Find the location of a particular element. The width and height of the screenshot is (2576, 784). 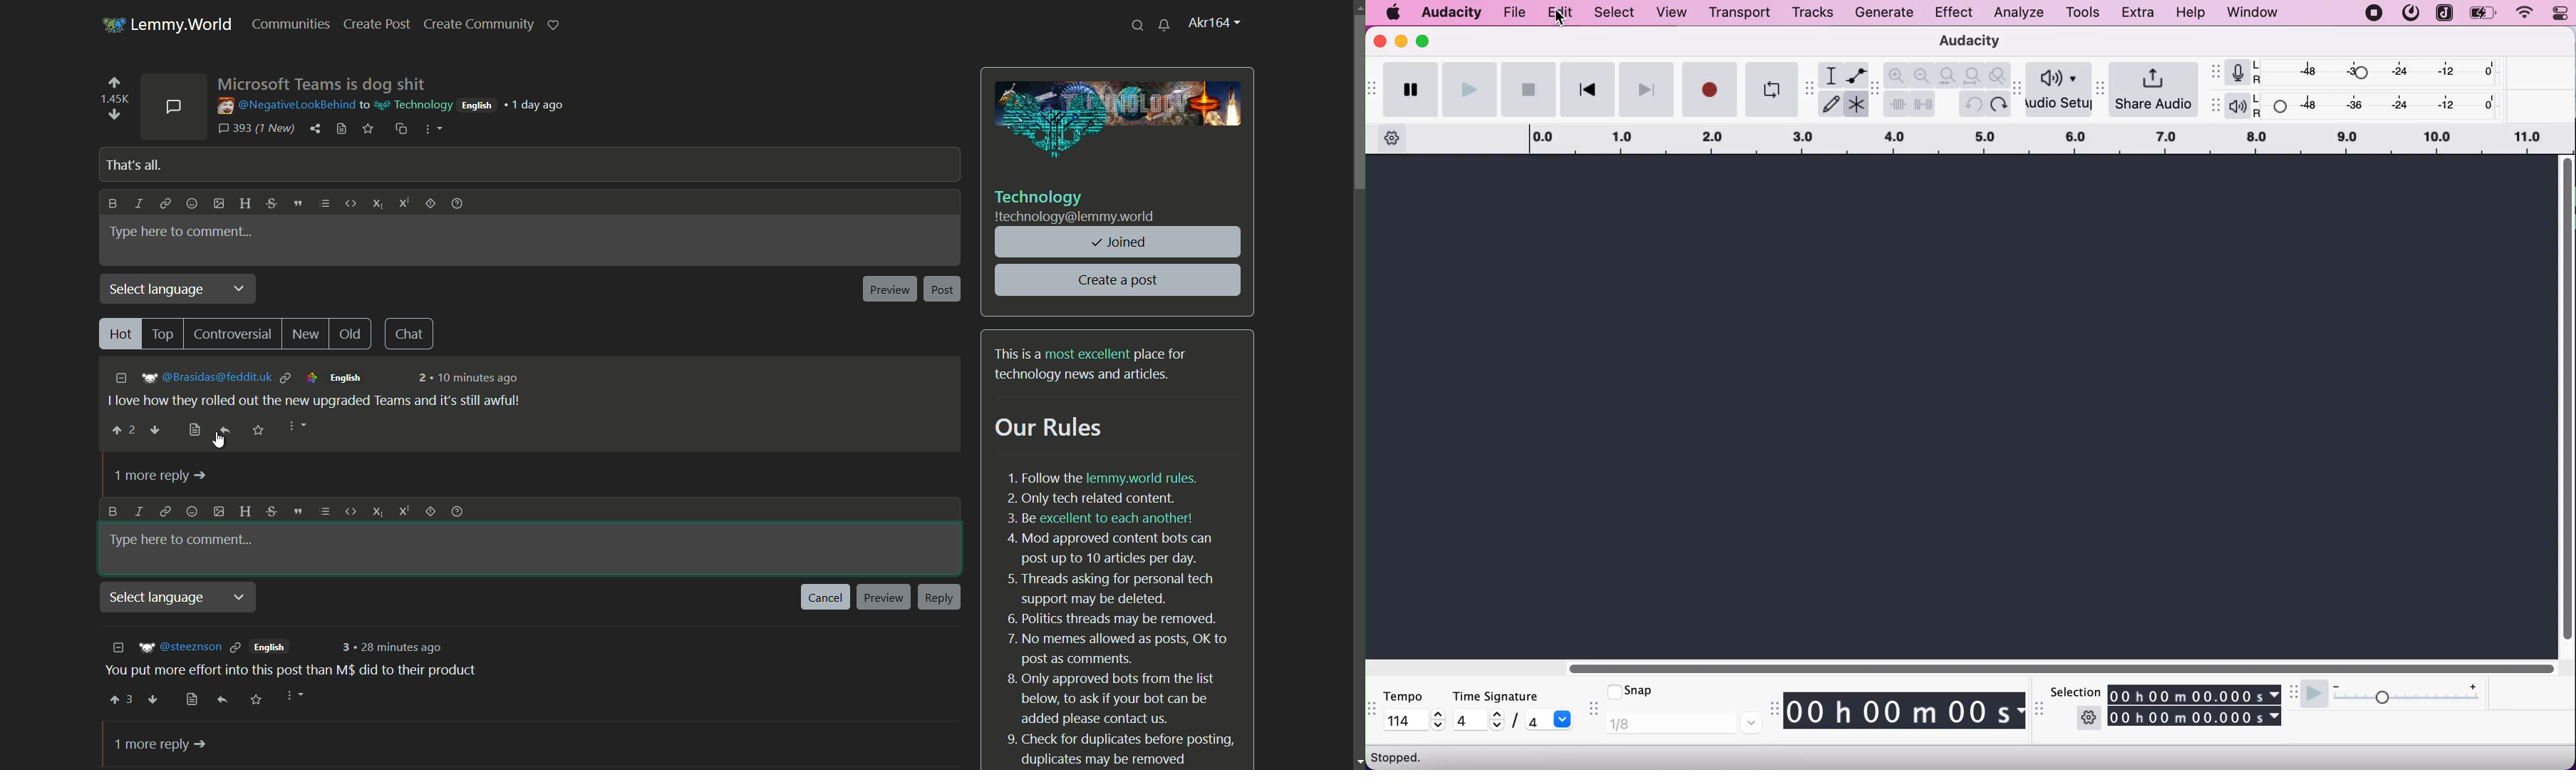

file is located at coordinates (1516, 12).